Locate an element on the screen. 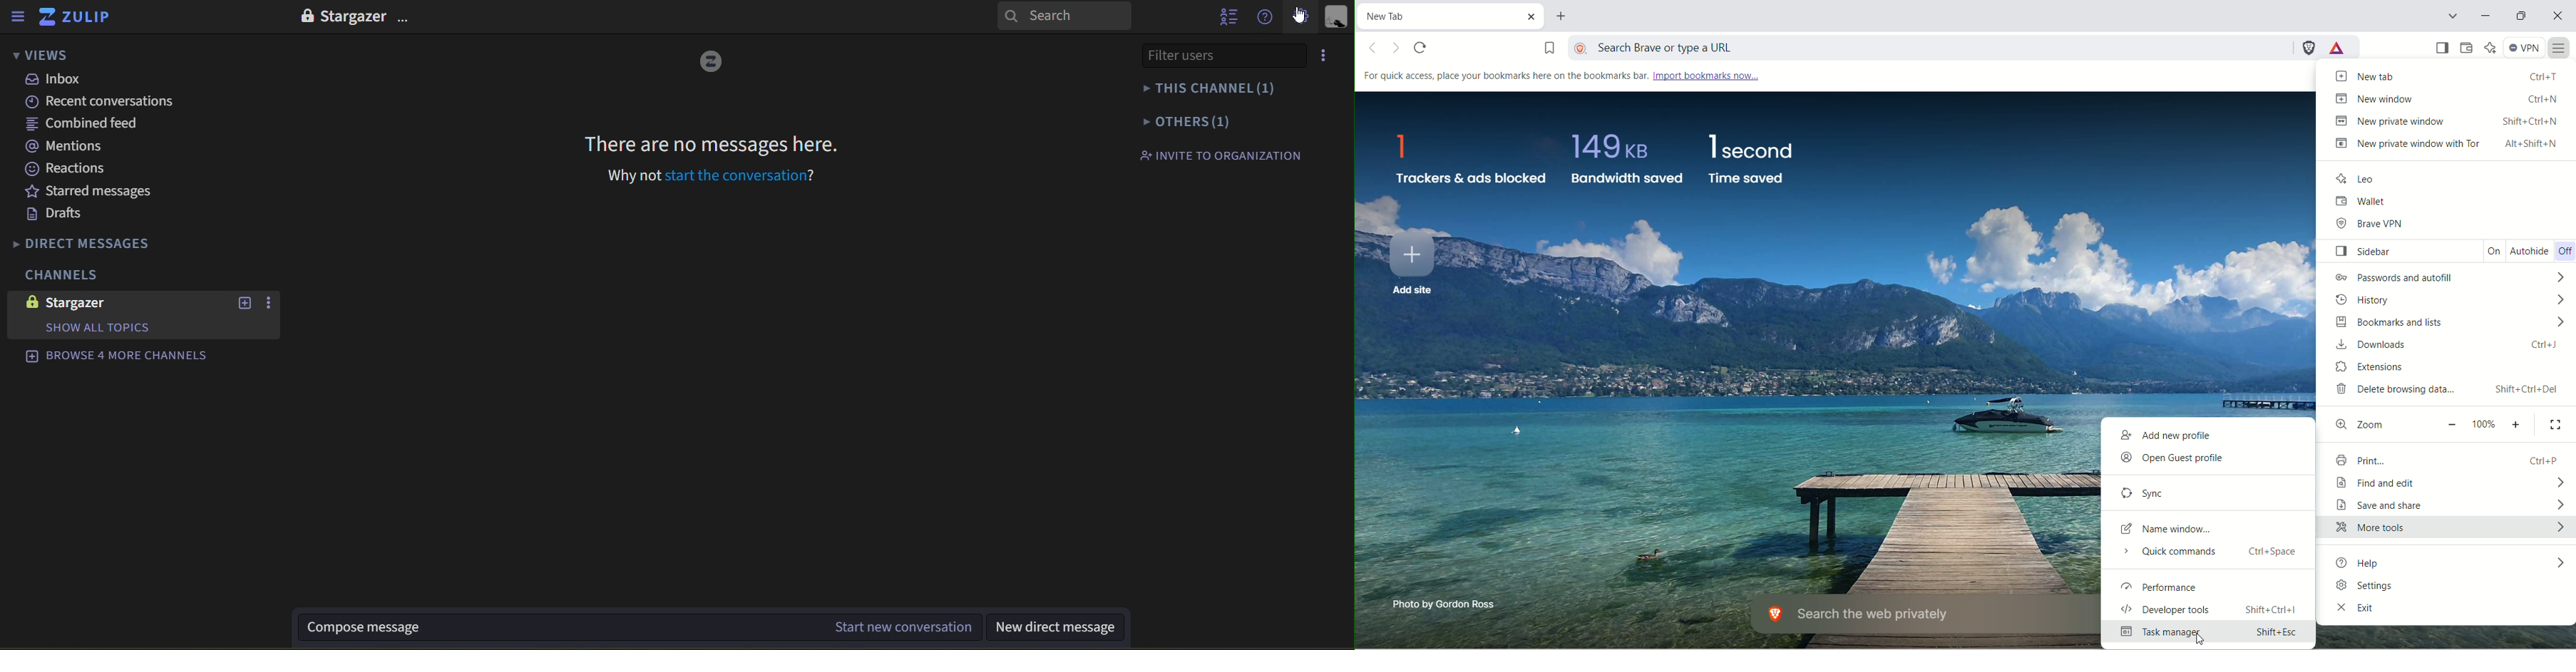  get help is located at coordinates (1266, 16).